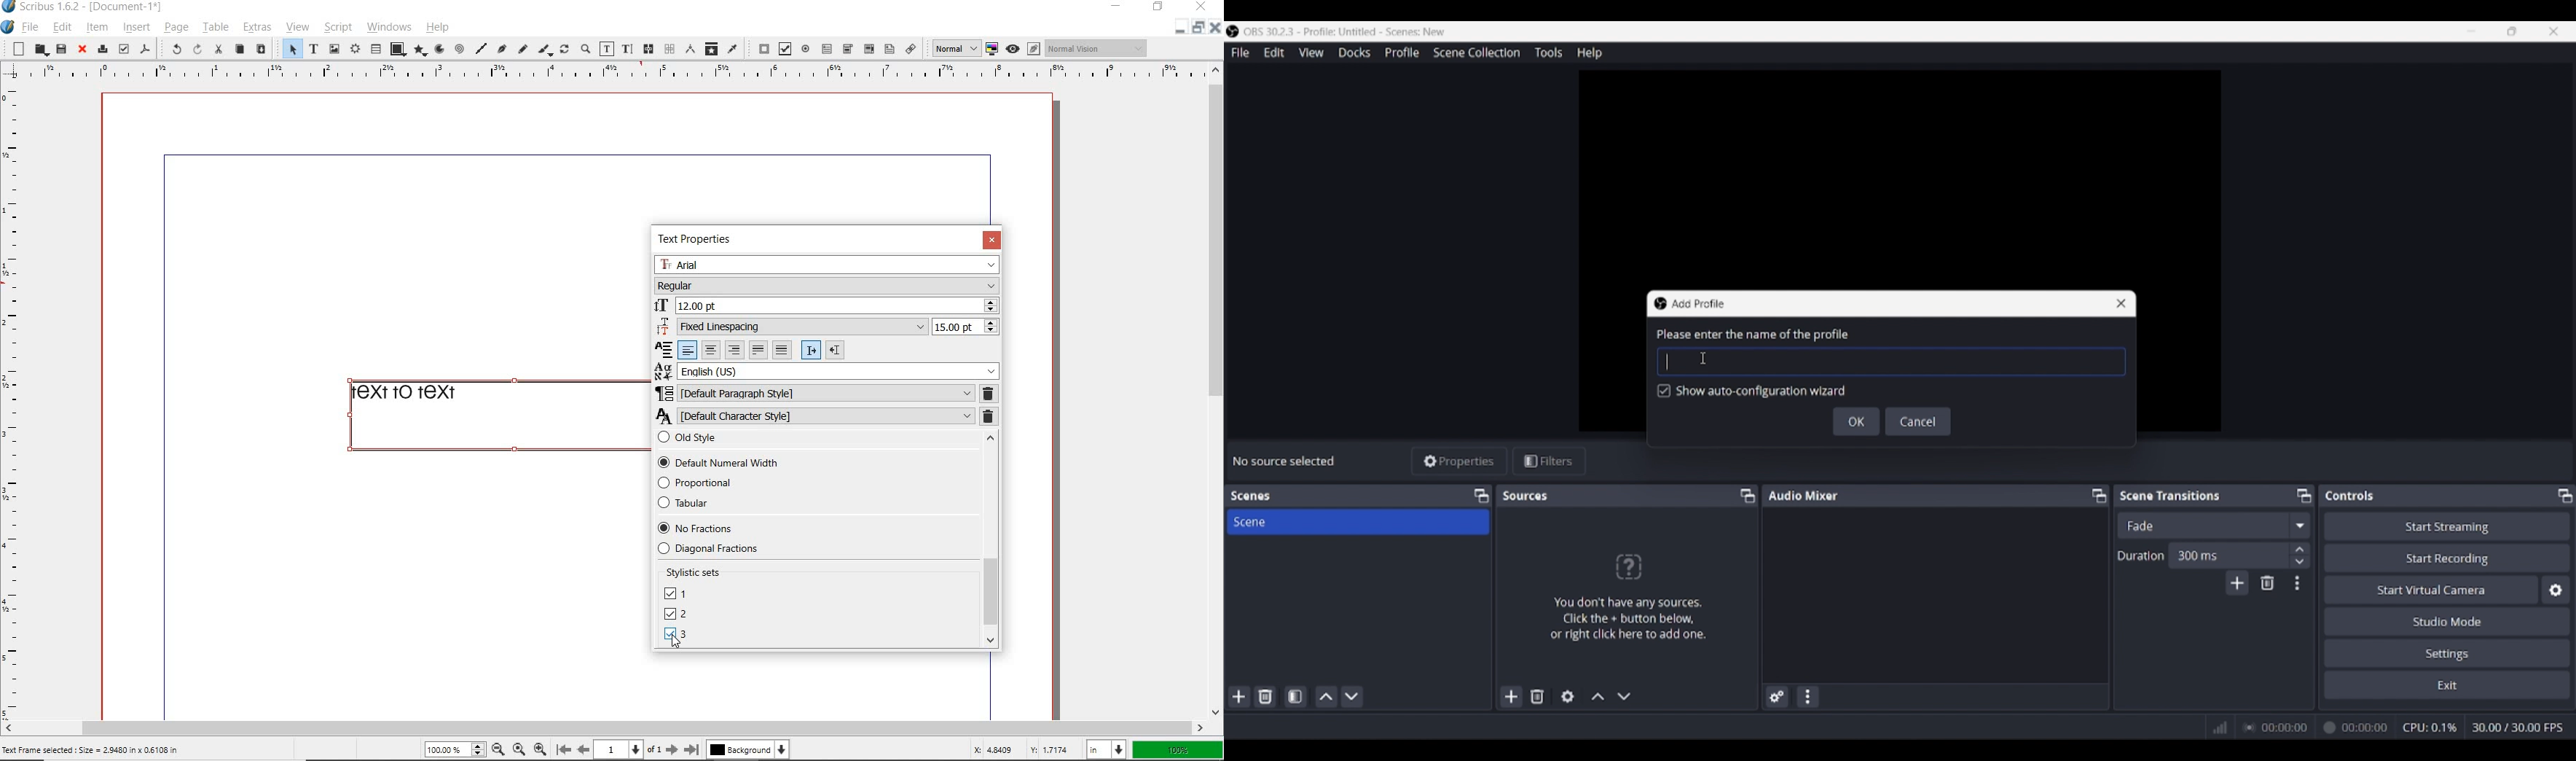  Describe the element at coordinates (376, 50) in the screenshot. I see `table` at that location.